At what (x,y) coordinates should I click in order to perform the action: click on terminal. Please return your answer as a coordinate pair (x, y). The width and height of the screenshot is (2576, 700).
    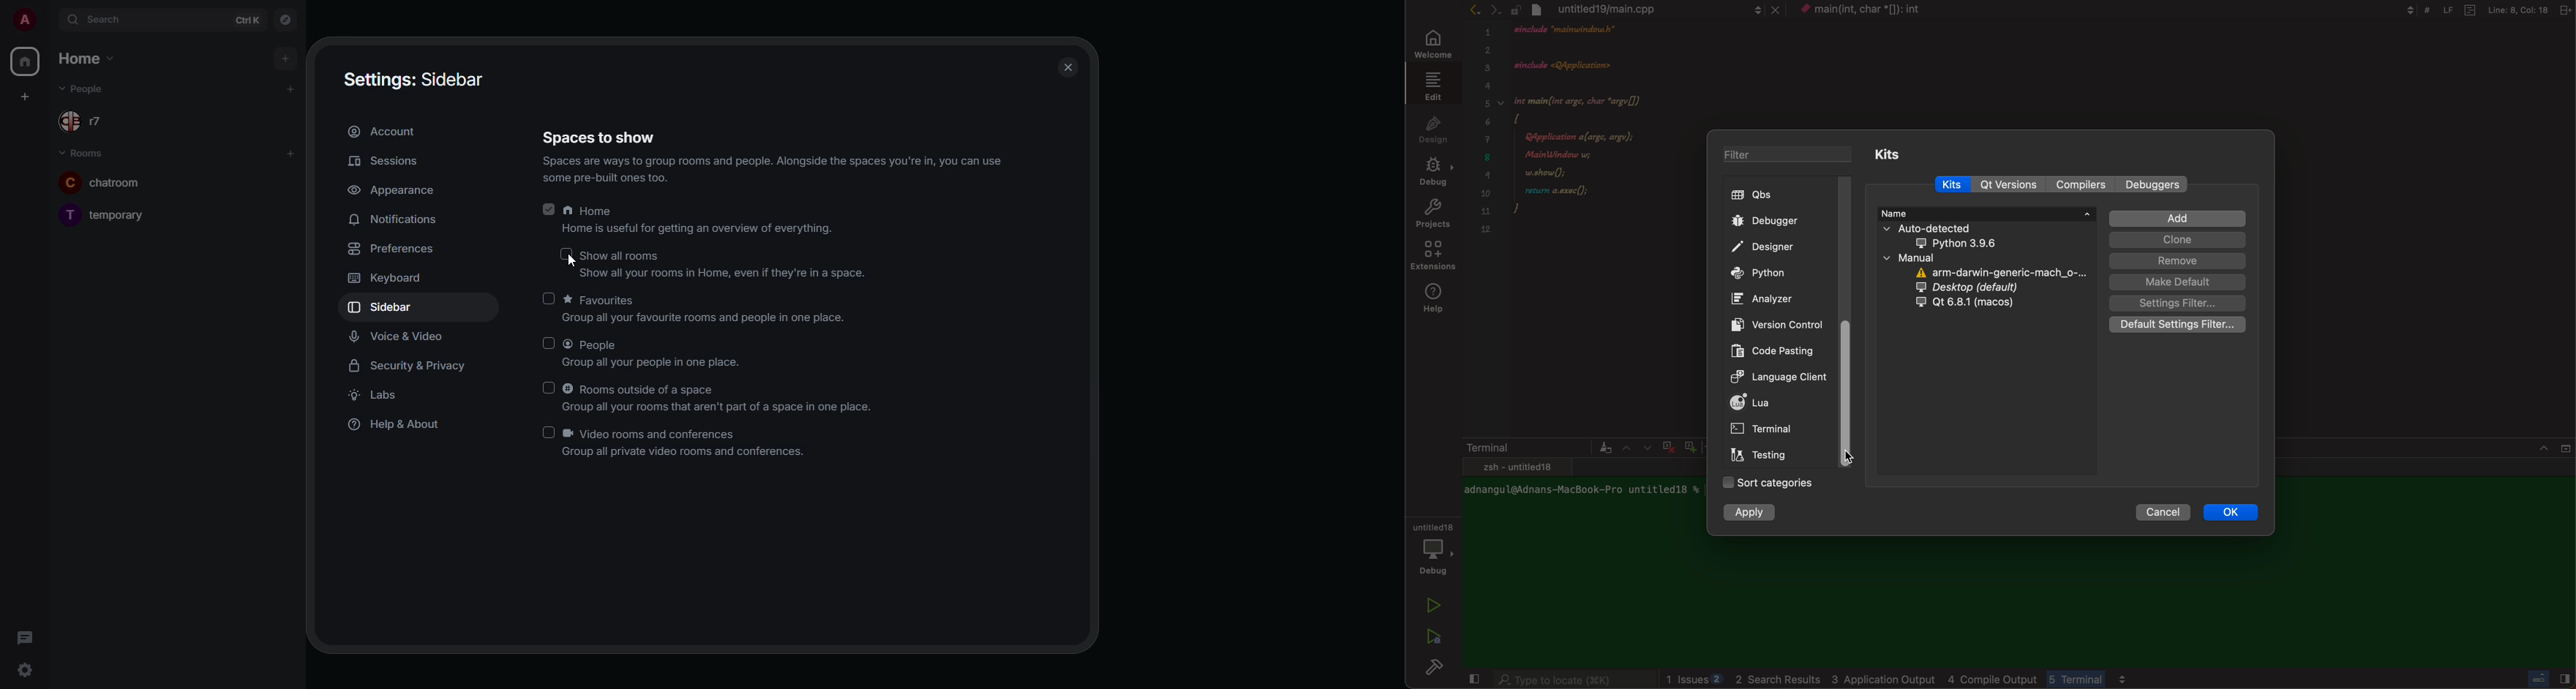
    Looking at the image, I should click on (1770, 430).